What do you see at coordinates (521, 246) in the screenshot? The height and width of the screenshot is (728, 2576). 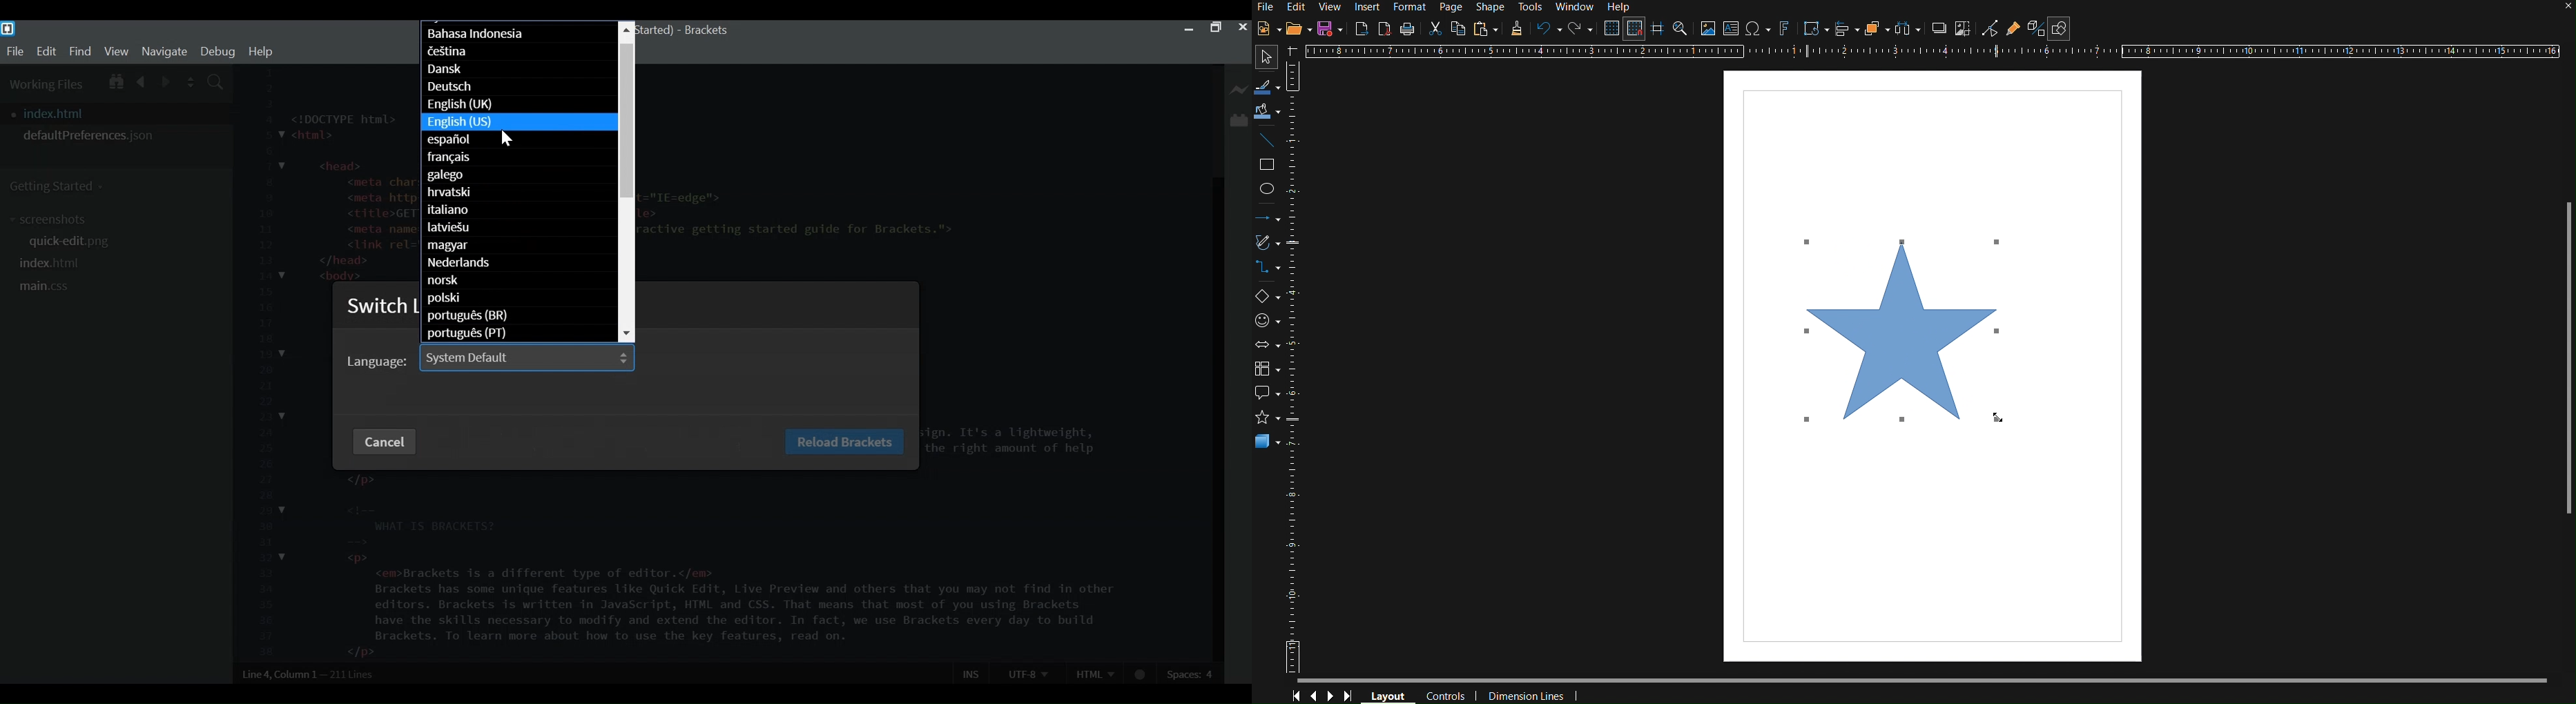 I see `magyar` at bounding box center [521, 246].